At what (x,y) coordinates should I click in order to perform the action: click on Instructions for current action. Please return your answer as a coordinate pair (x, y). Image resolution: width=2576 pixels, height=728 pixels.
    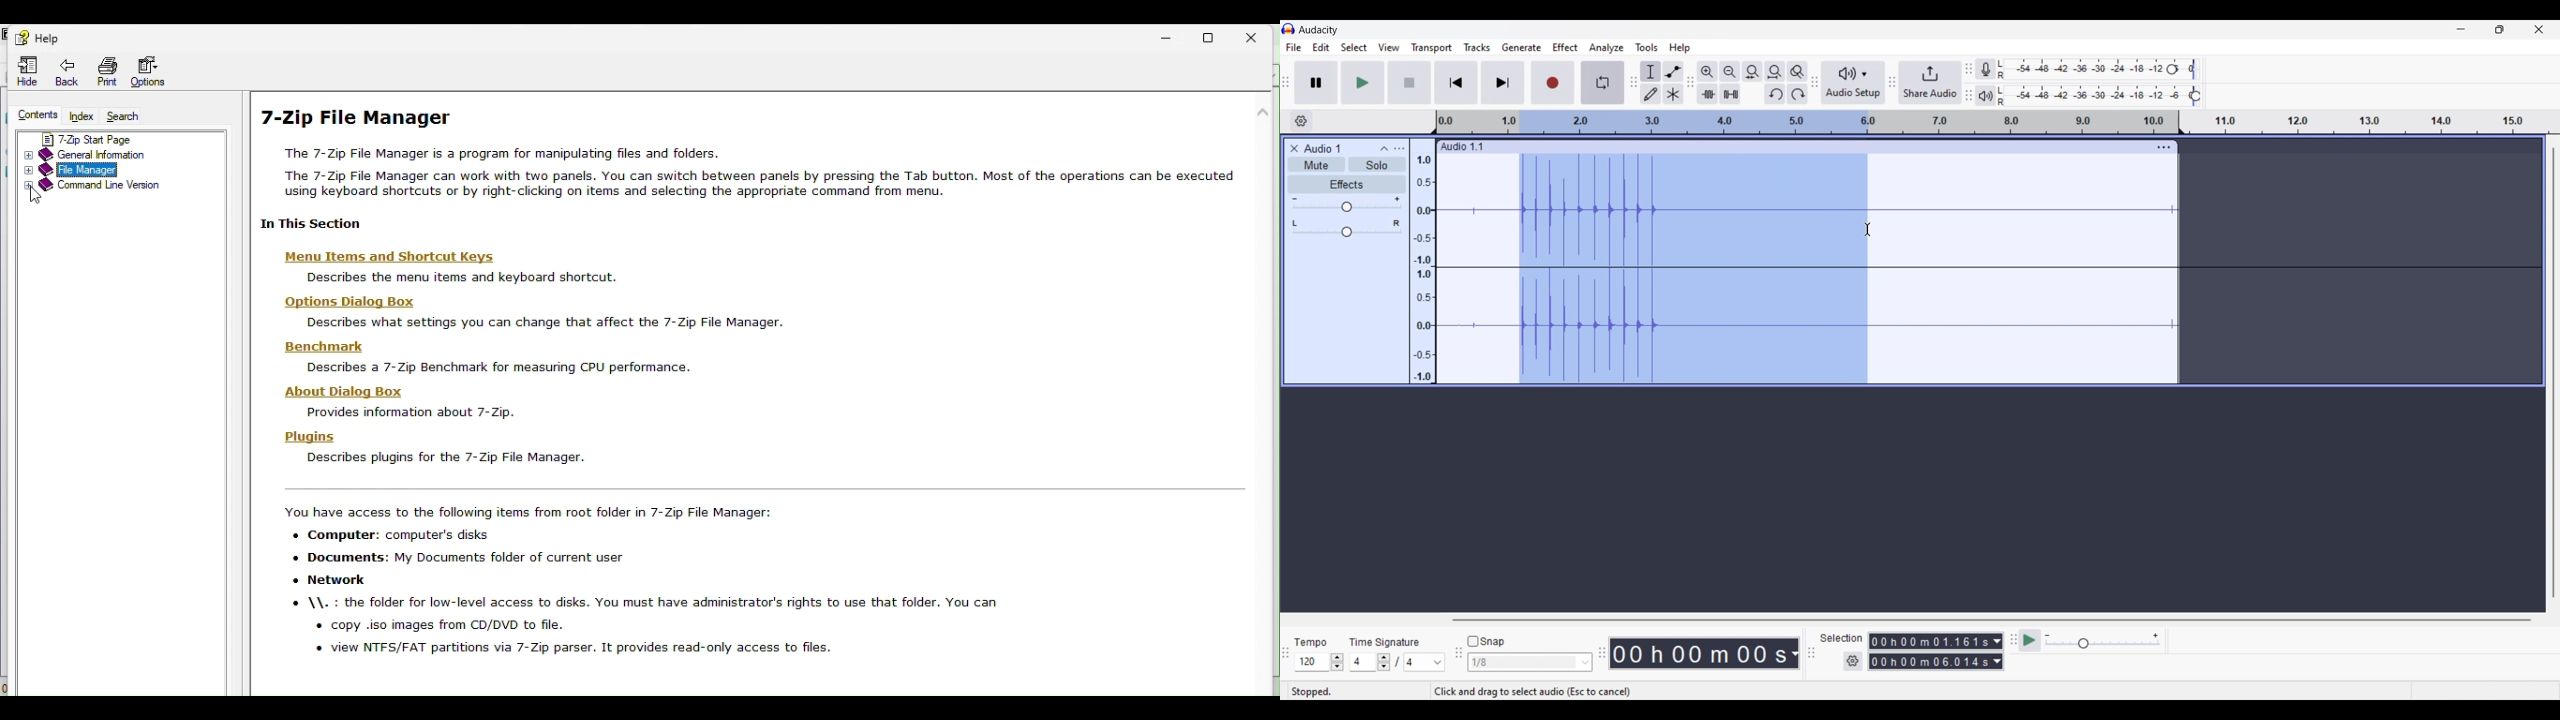
    Looking at the image, I should click on (1532, 692).